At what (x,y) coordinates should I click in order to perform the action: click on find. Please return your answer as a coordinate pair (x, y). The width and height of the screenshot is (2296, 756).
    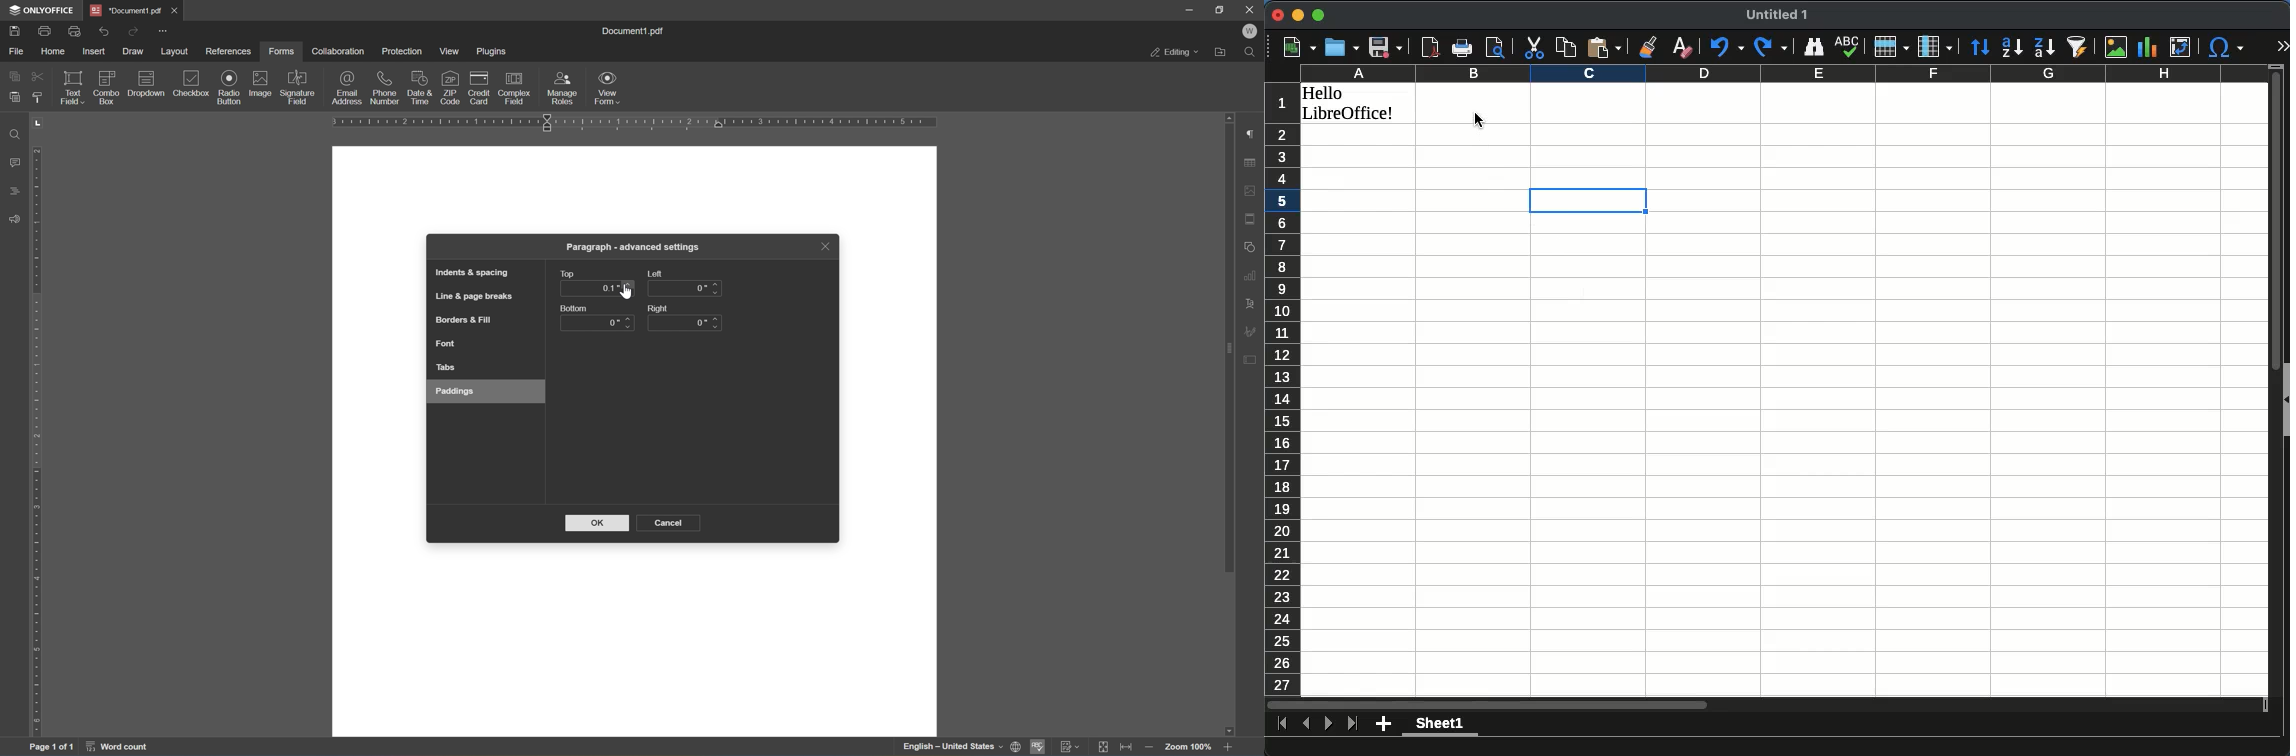
    Looking at the image, I should click on (12, 133).